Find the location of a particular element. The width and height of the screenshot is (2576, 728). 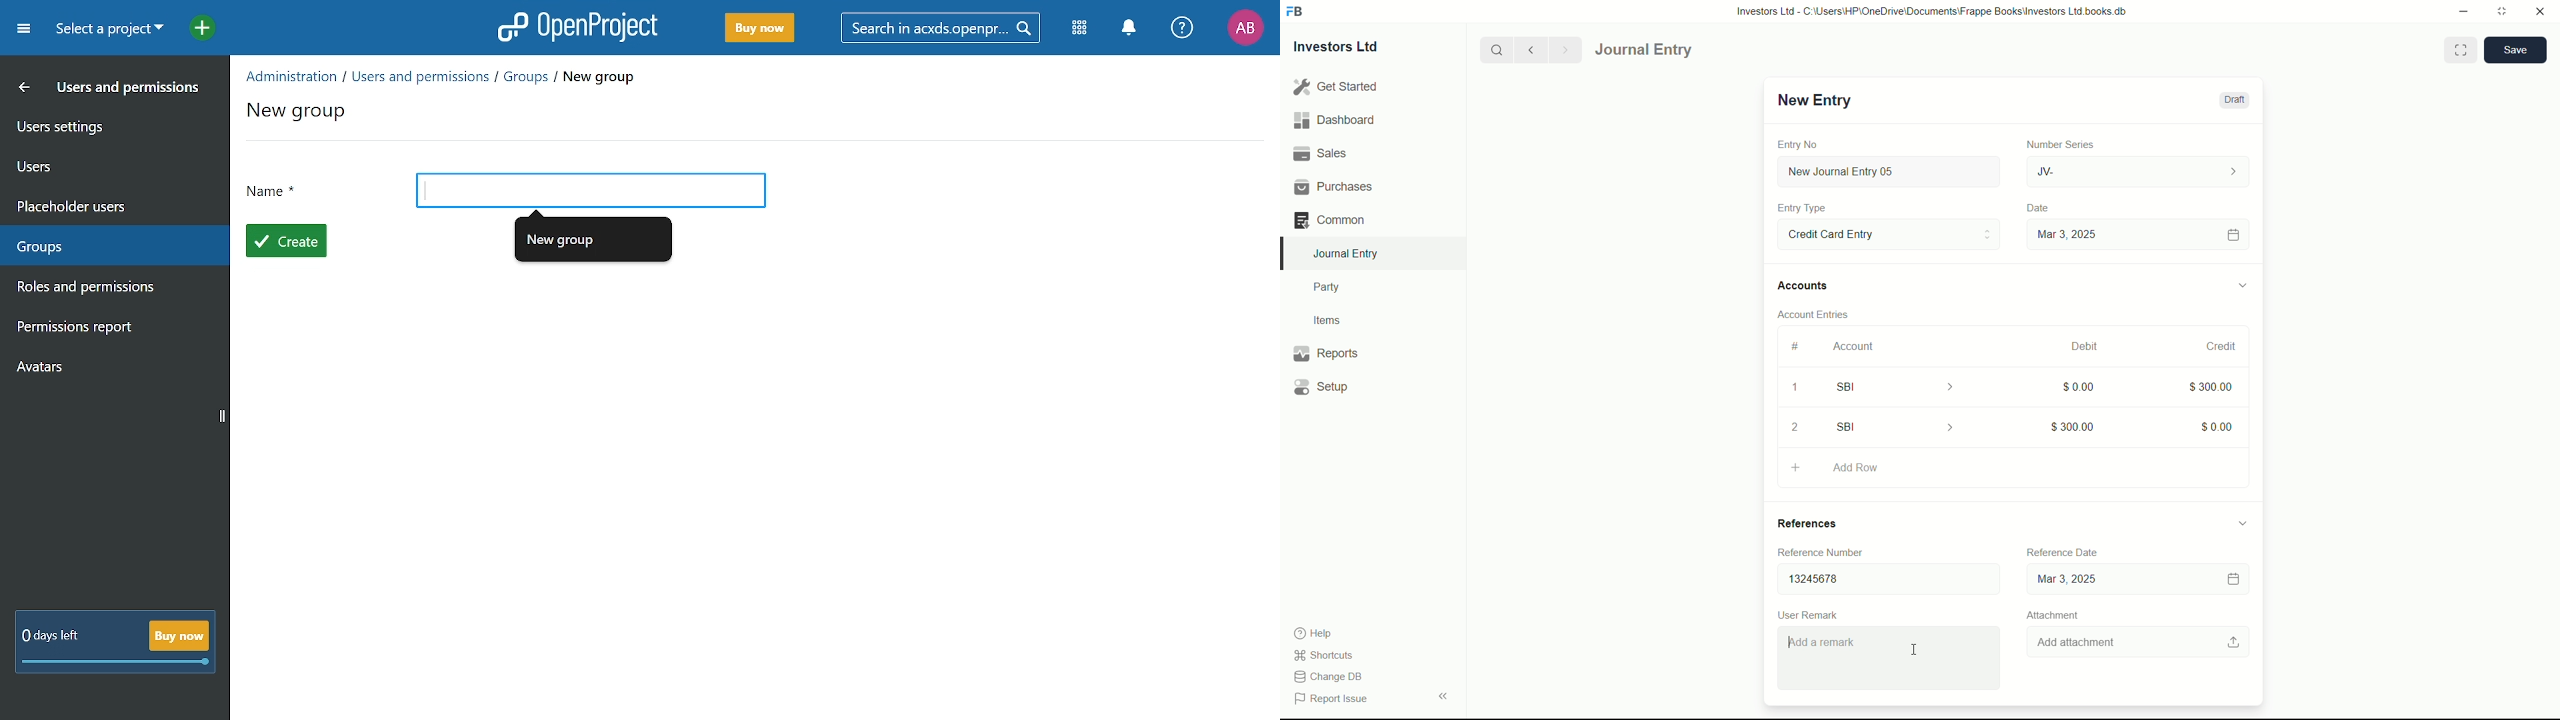

Account Entries is located at coordinates (1819, 312).